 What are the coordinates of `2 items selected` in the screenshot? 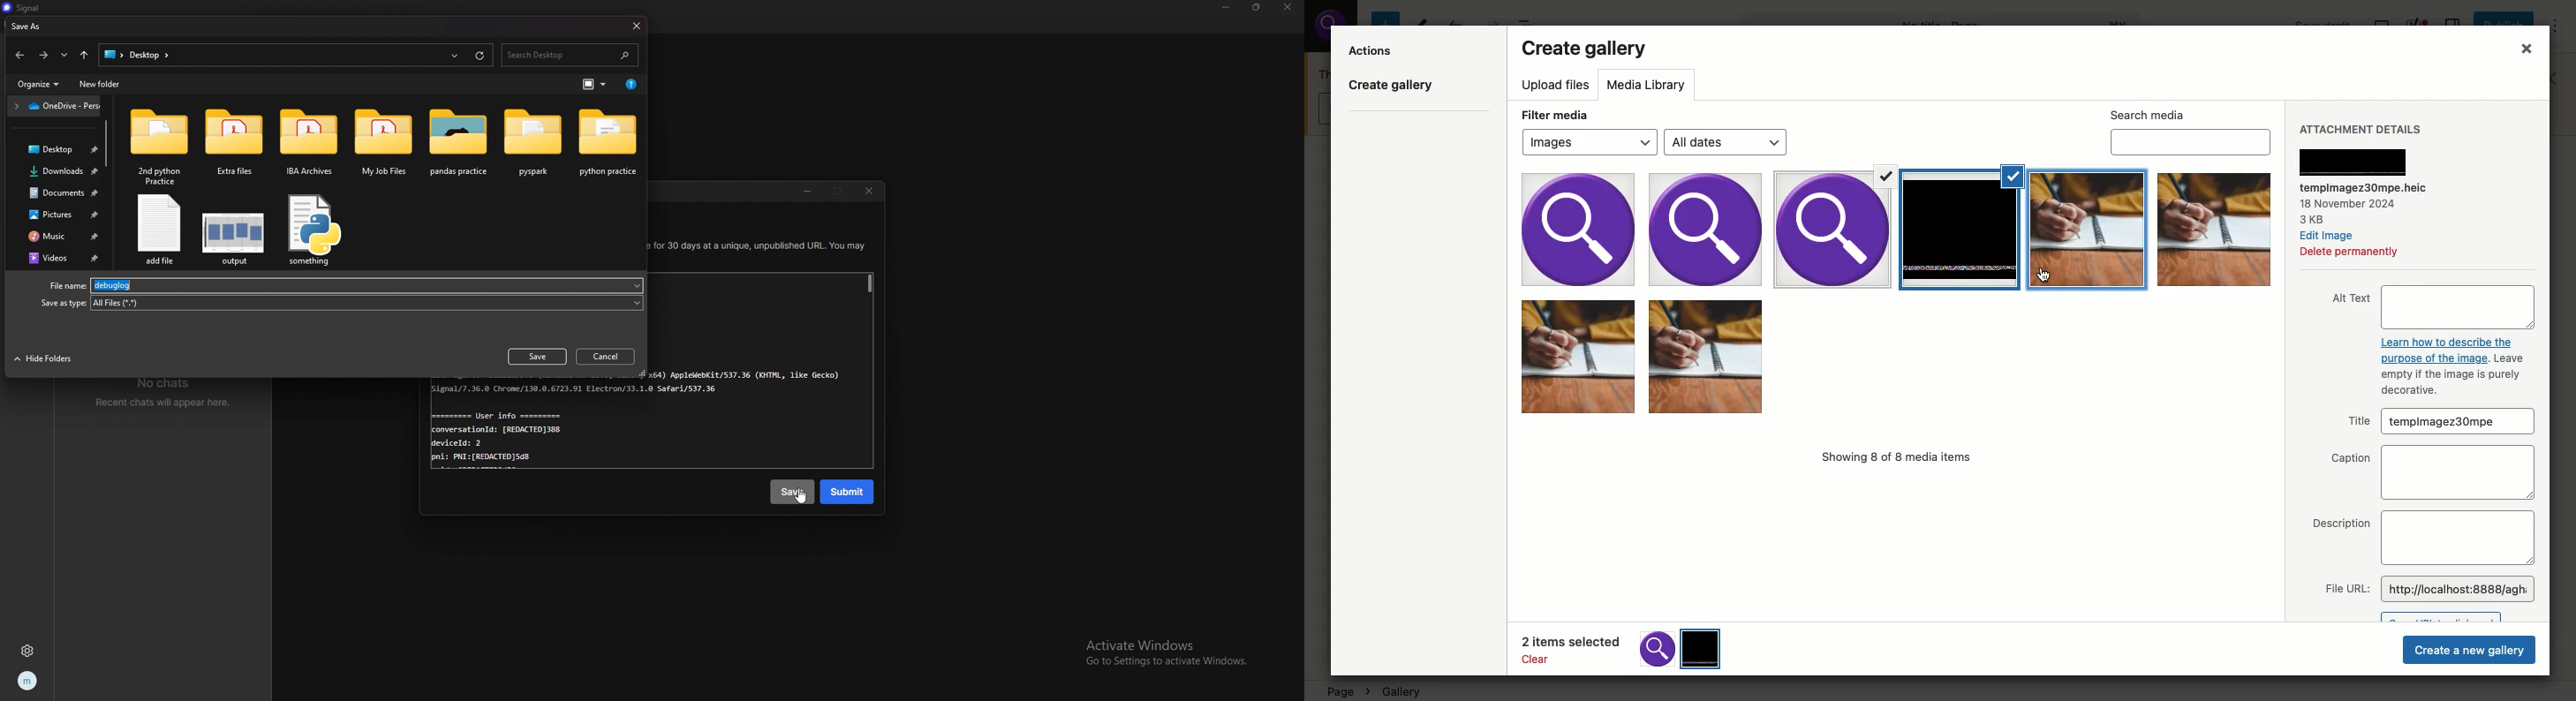 It's located at (1626, 648).